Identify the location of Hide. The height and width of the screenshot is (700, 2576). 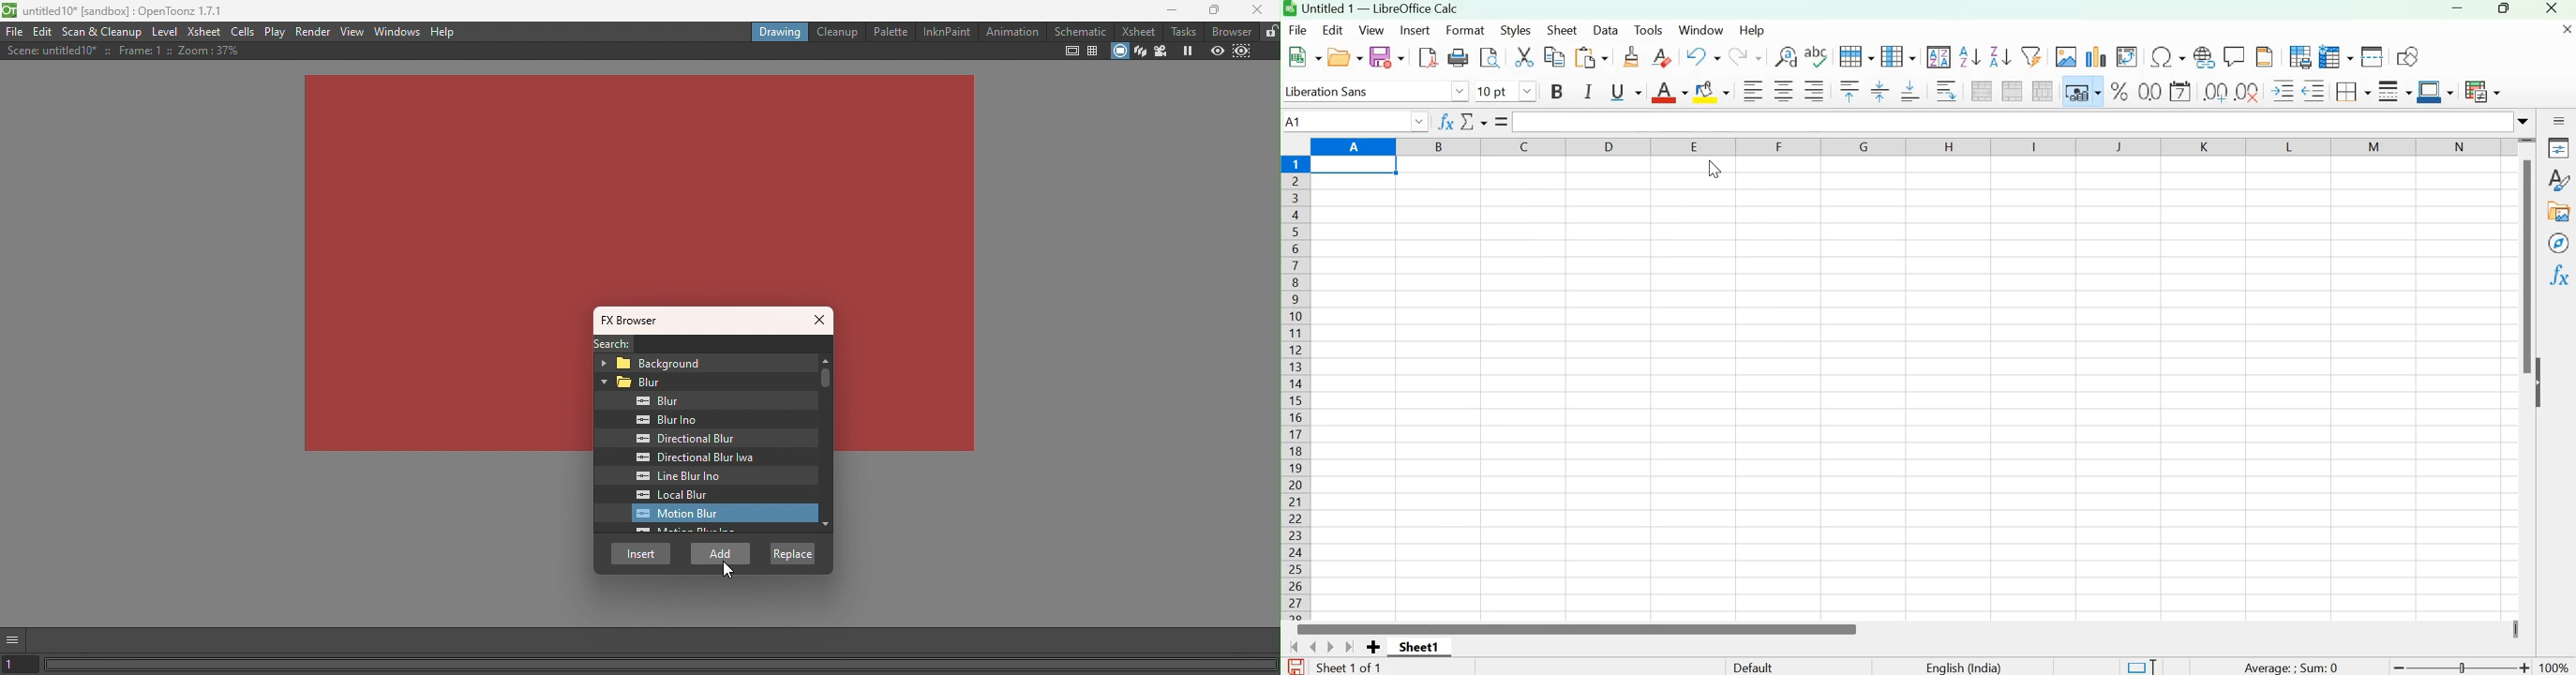
(2546, 387).